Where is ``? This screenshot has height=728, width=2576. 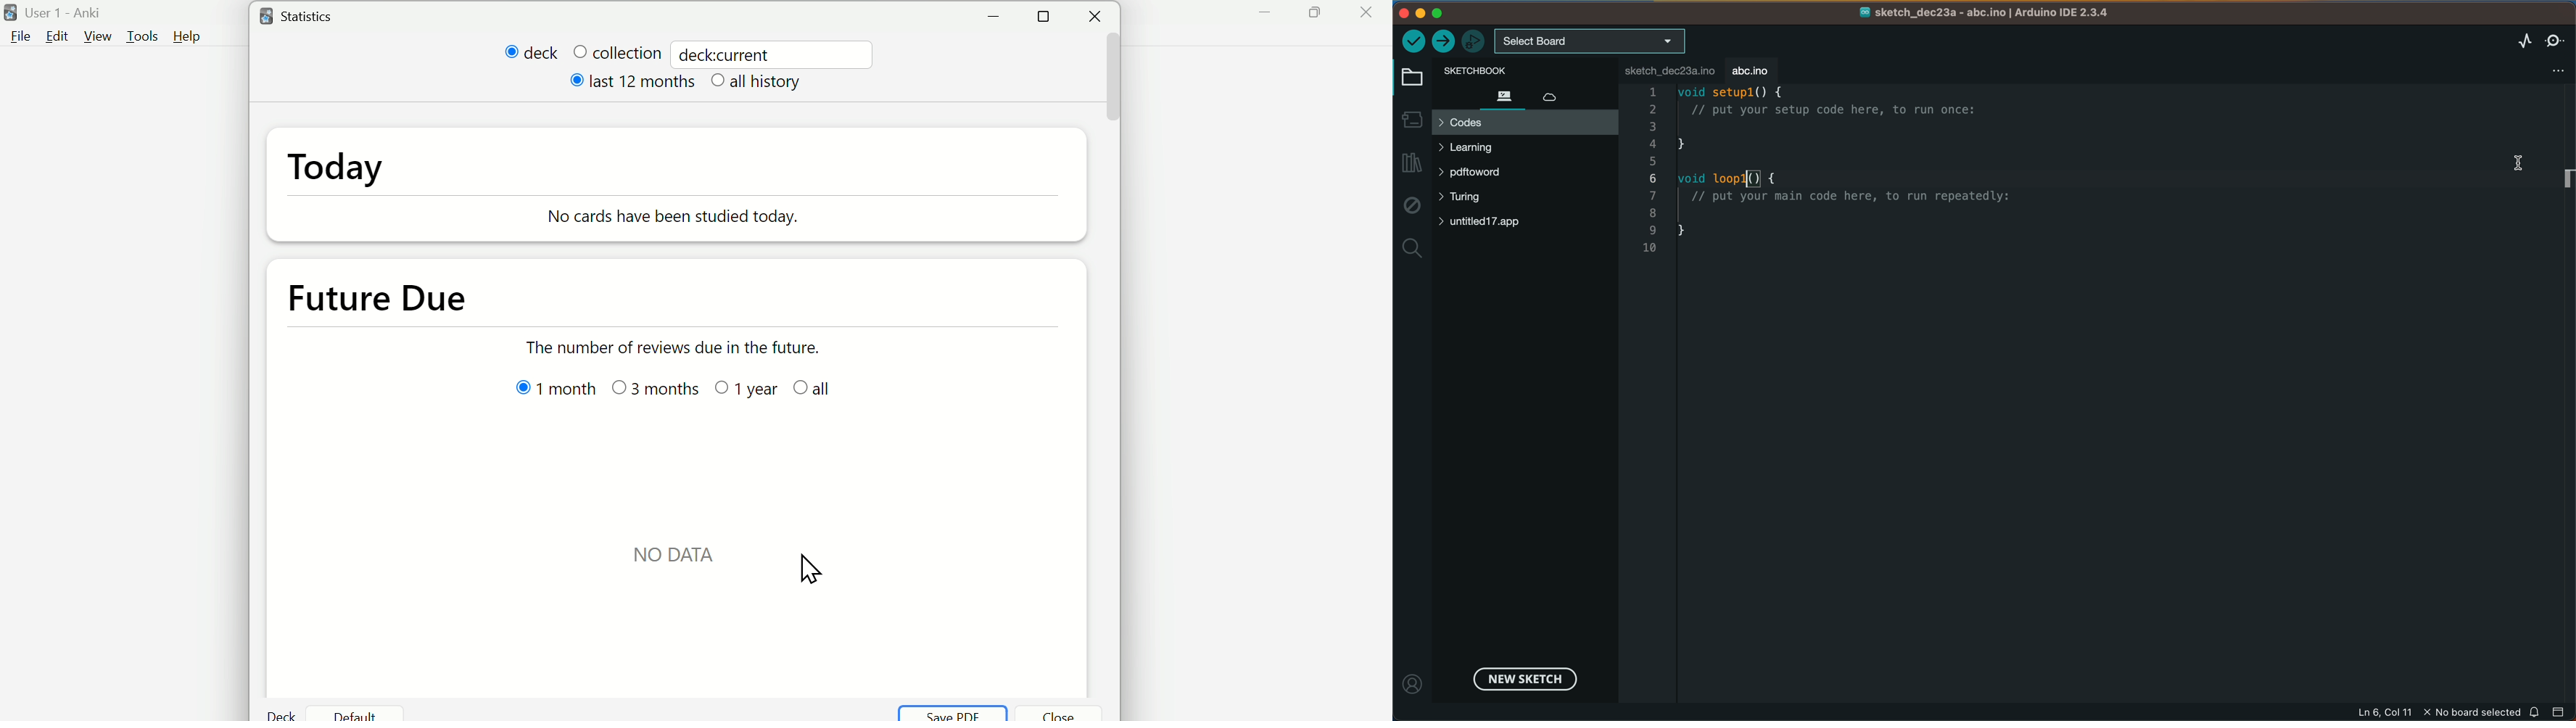  is located at coordinates (675, 553).